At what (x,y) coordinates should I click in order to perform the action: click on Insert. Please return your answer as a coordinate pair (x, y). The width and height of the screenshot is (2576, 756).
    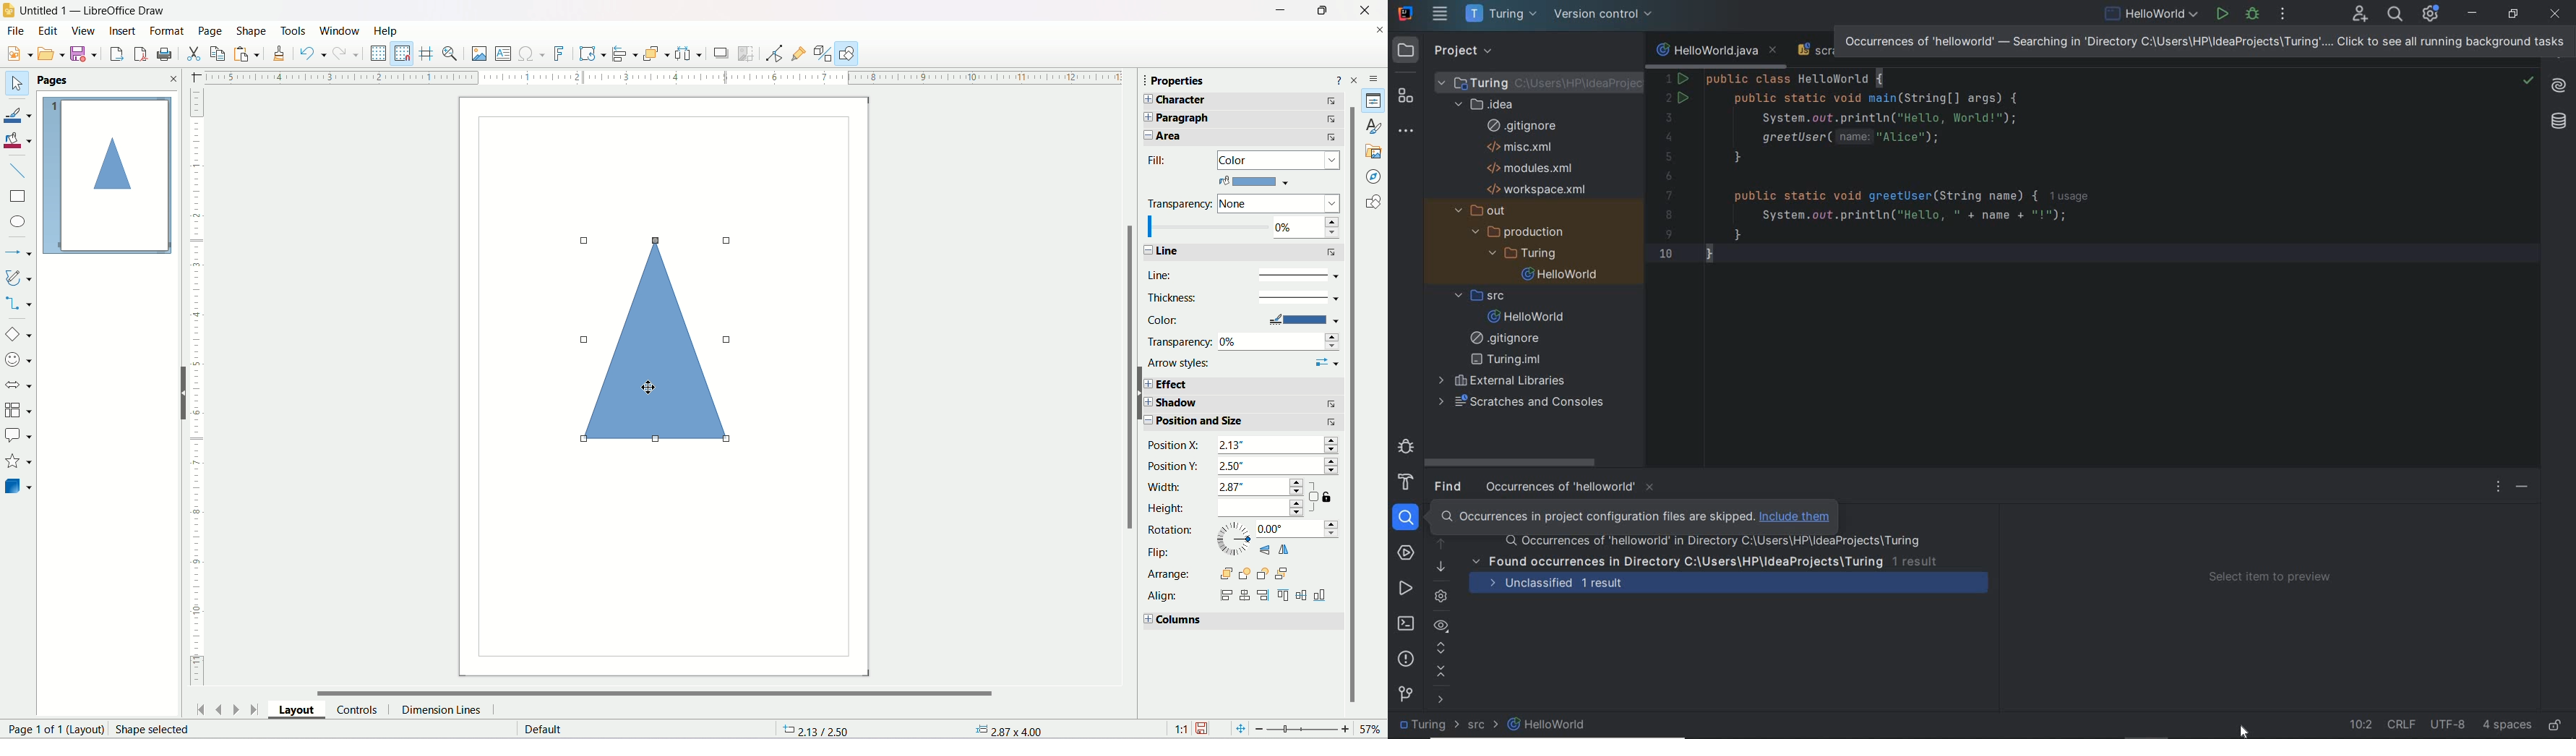
    Looking at the image, I should click on (122, 31).